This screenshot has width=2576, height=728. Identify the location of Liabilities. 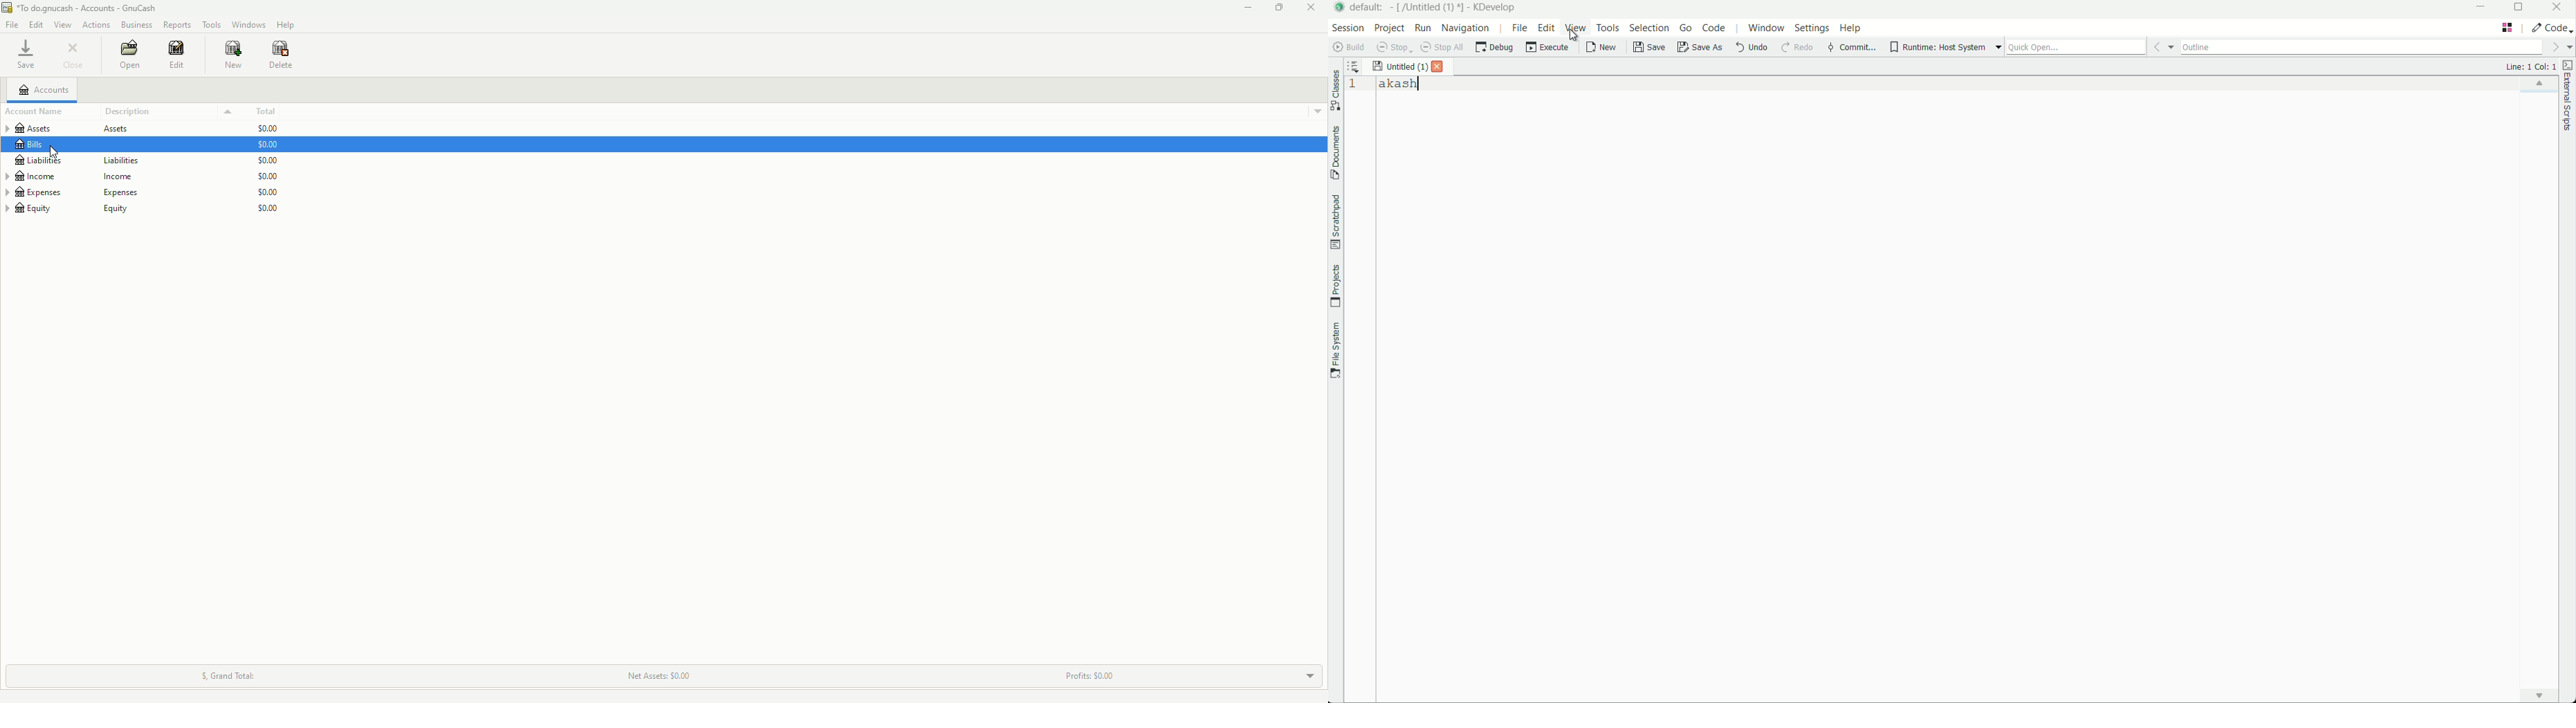
(106, 161).